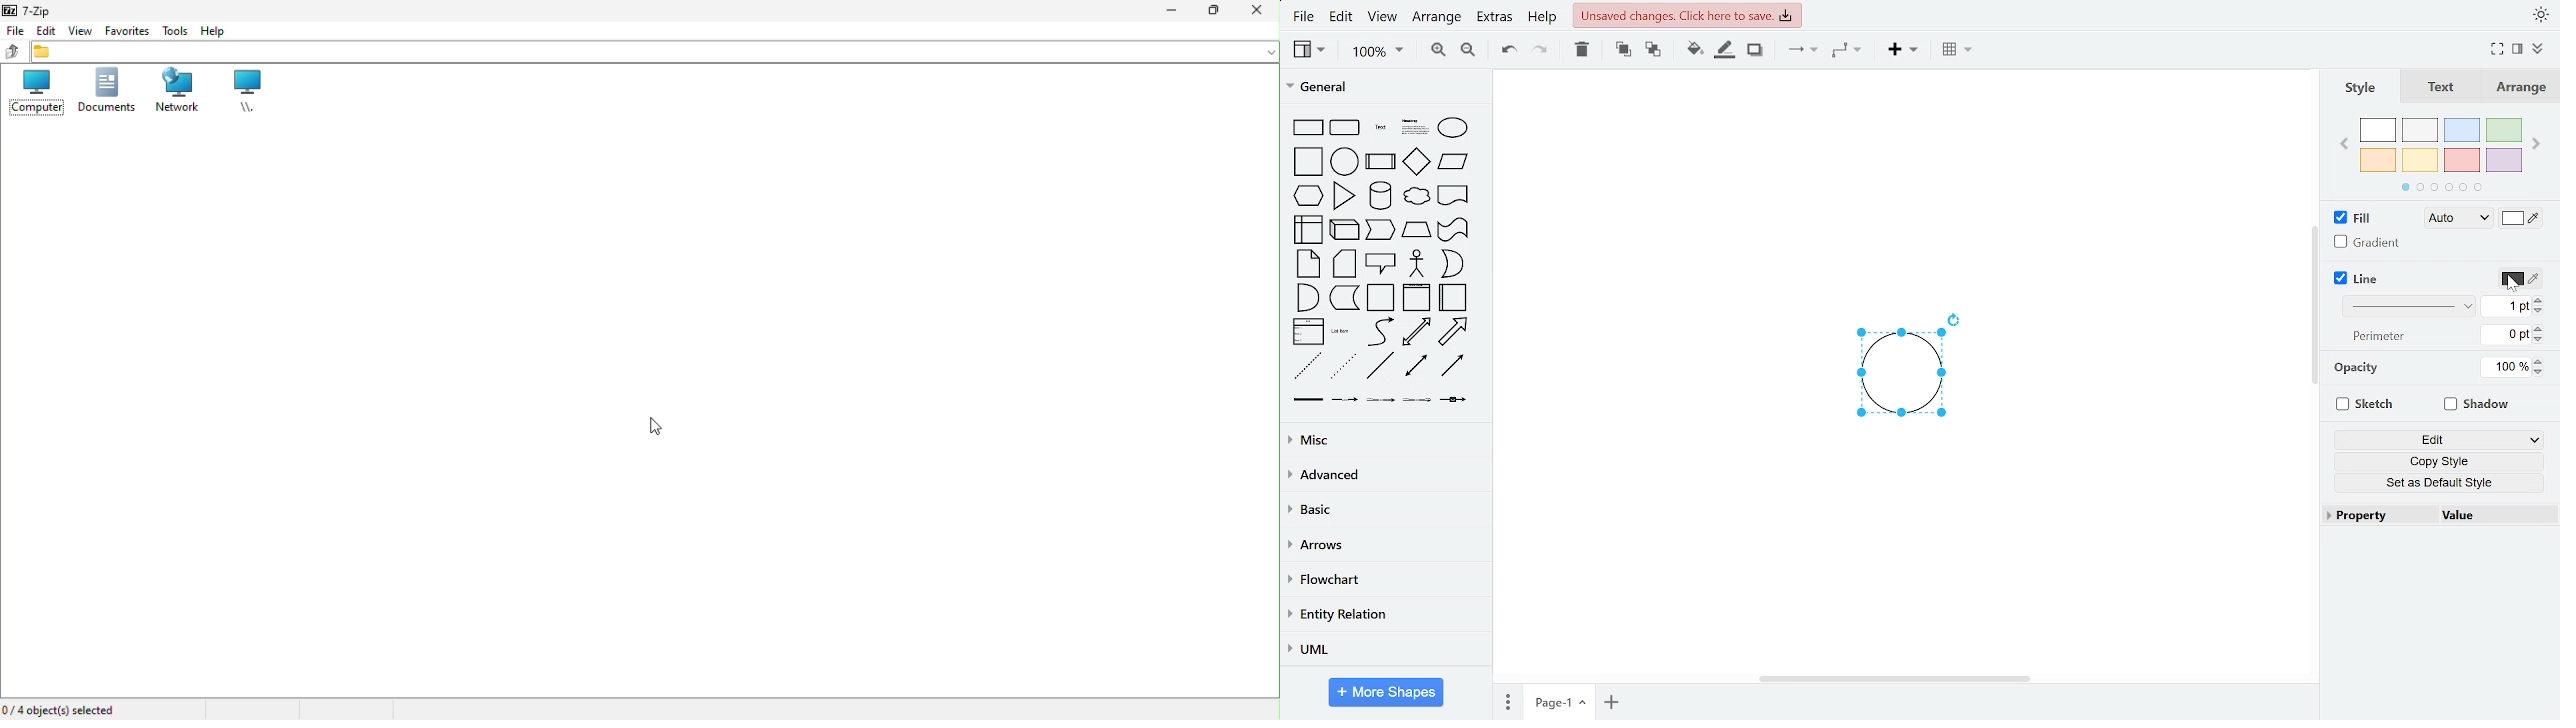 The height and width of the screenshot is (728, 2576). Describe the element at coordinates (1343, 298) in the screenshot. I see `data storage` at that location.